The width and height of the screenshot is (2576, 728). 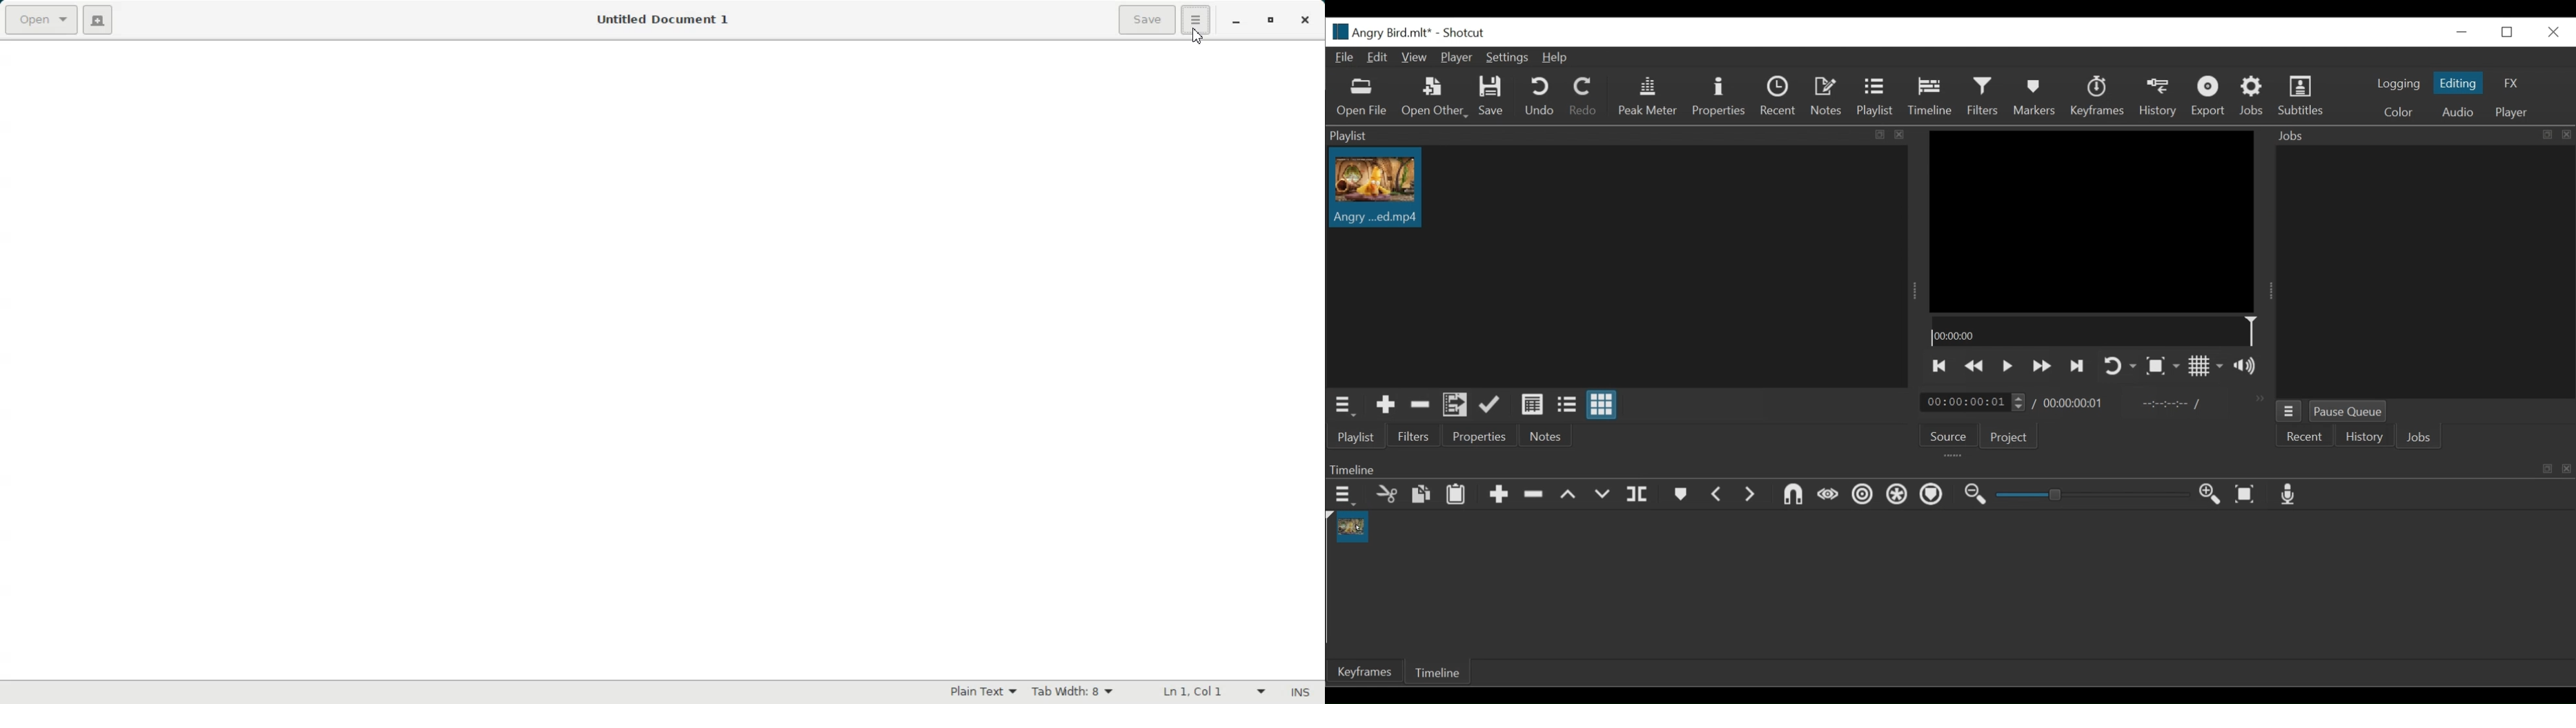 What do you see at coordinates (1863, 495) in the screenshot?
I see `Ripple` at bounding box center [1863, 495].